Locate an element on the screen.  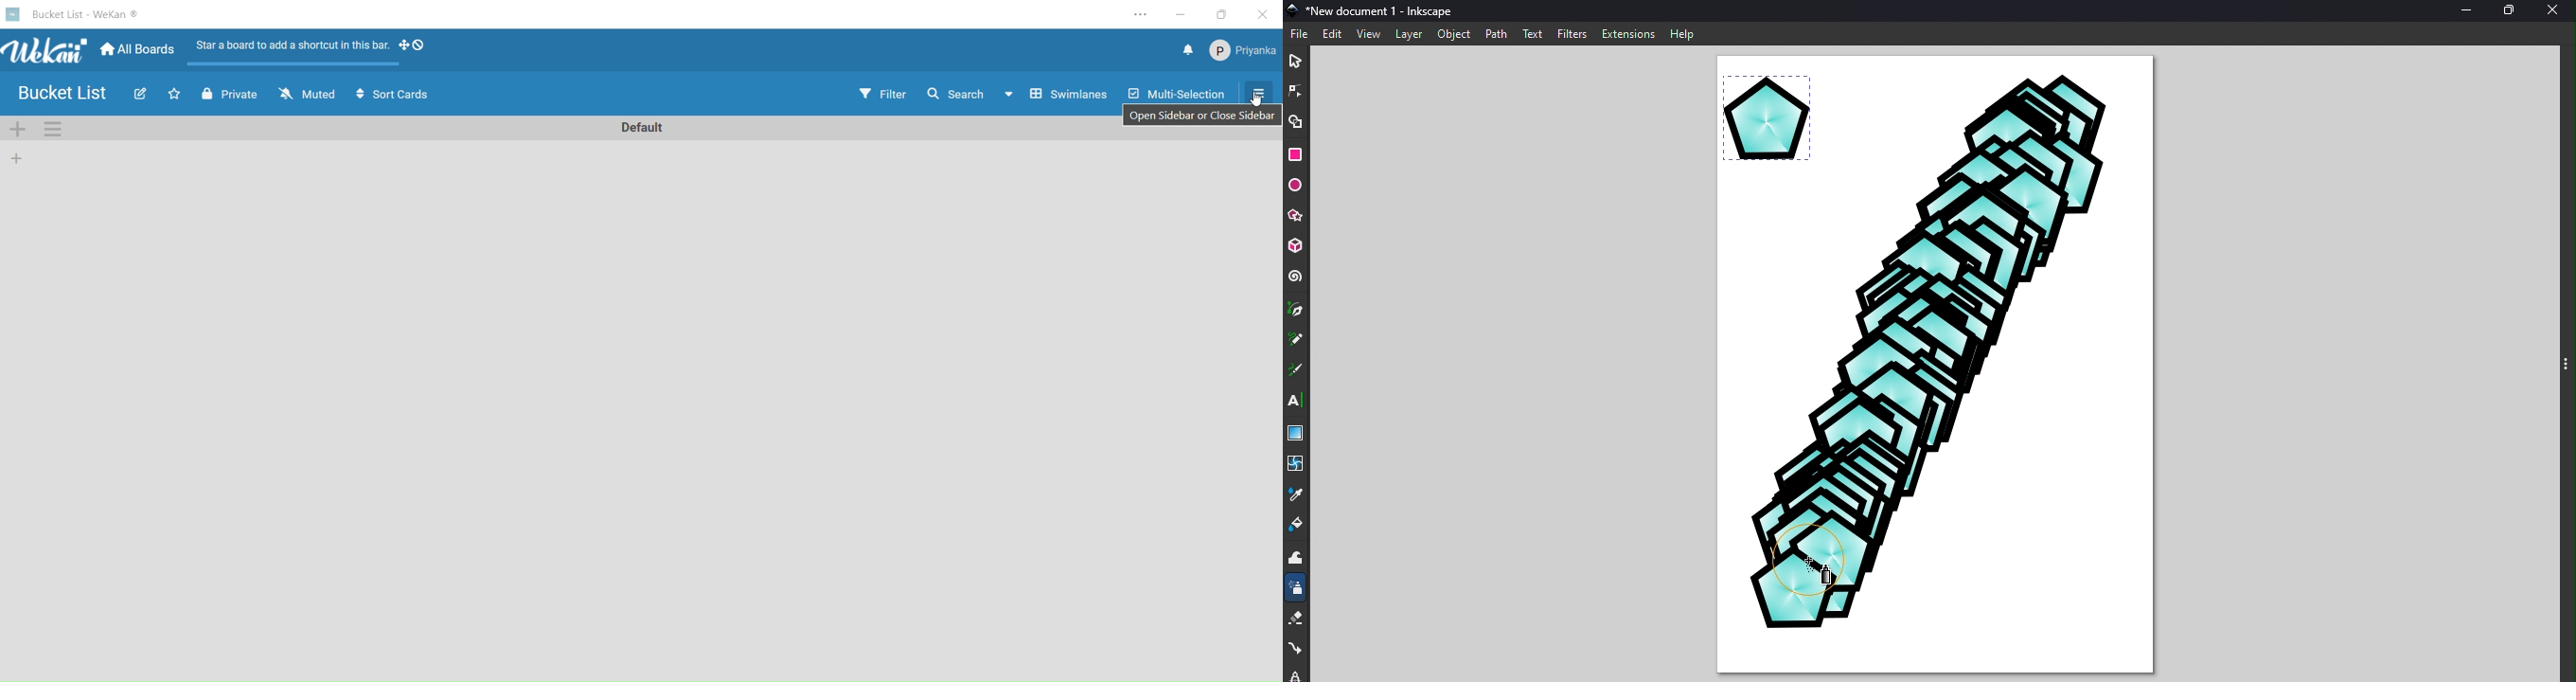
member settings is located at coordinates (1244, 51).